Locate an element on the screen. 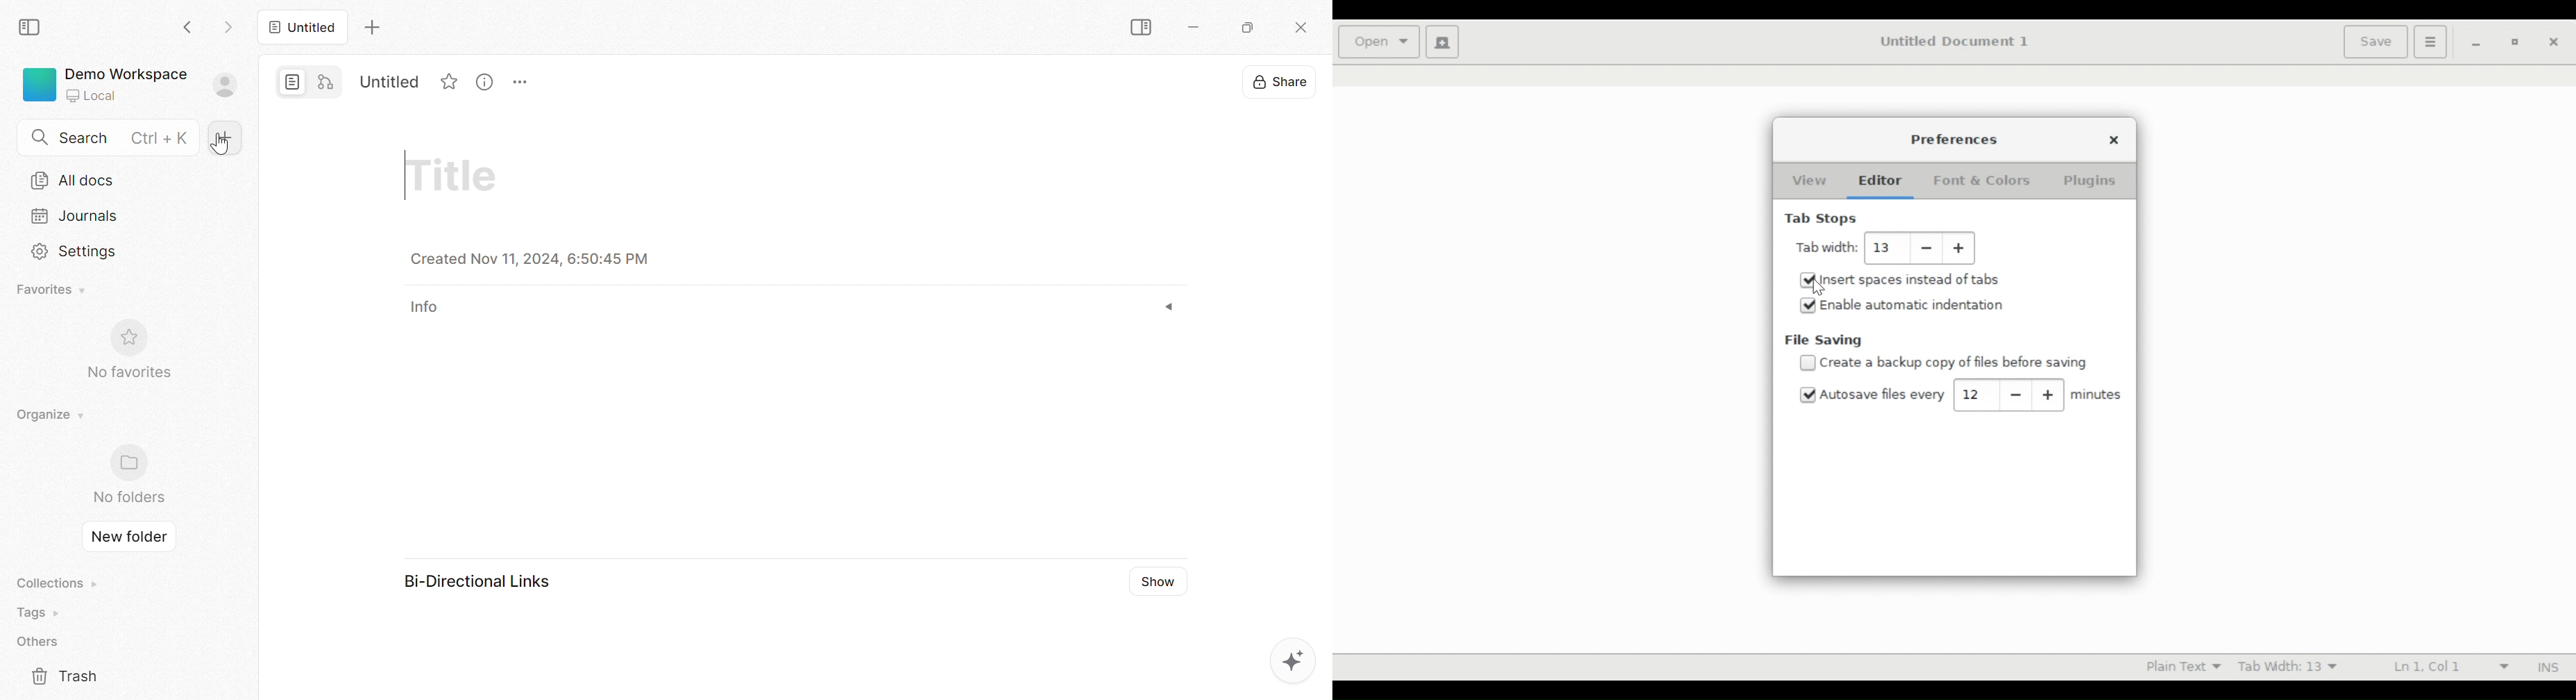 The image size is (2576, 700). Back is located at coordinates (189, 29).